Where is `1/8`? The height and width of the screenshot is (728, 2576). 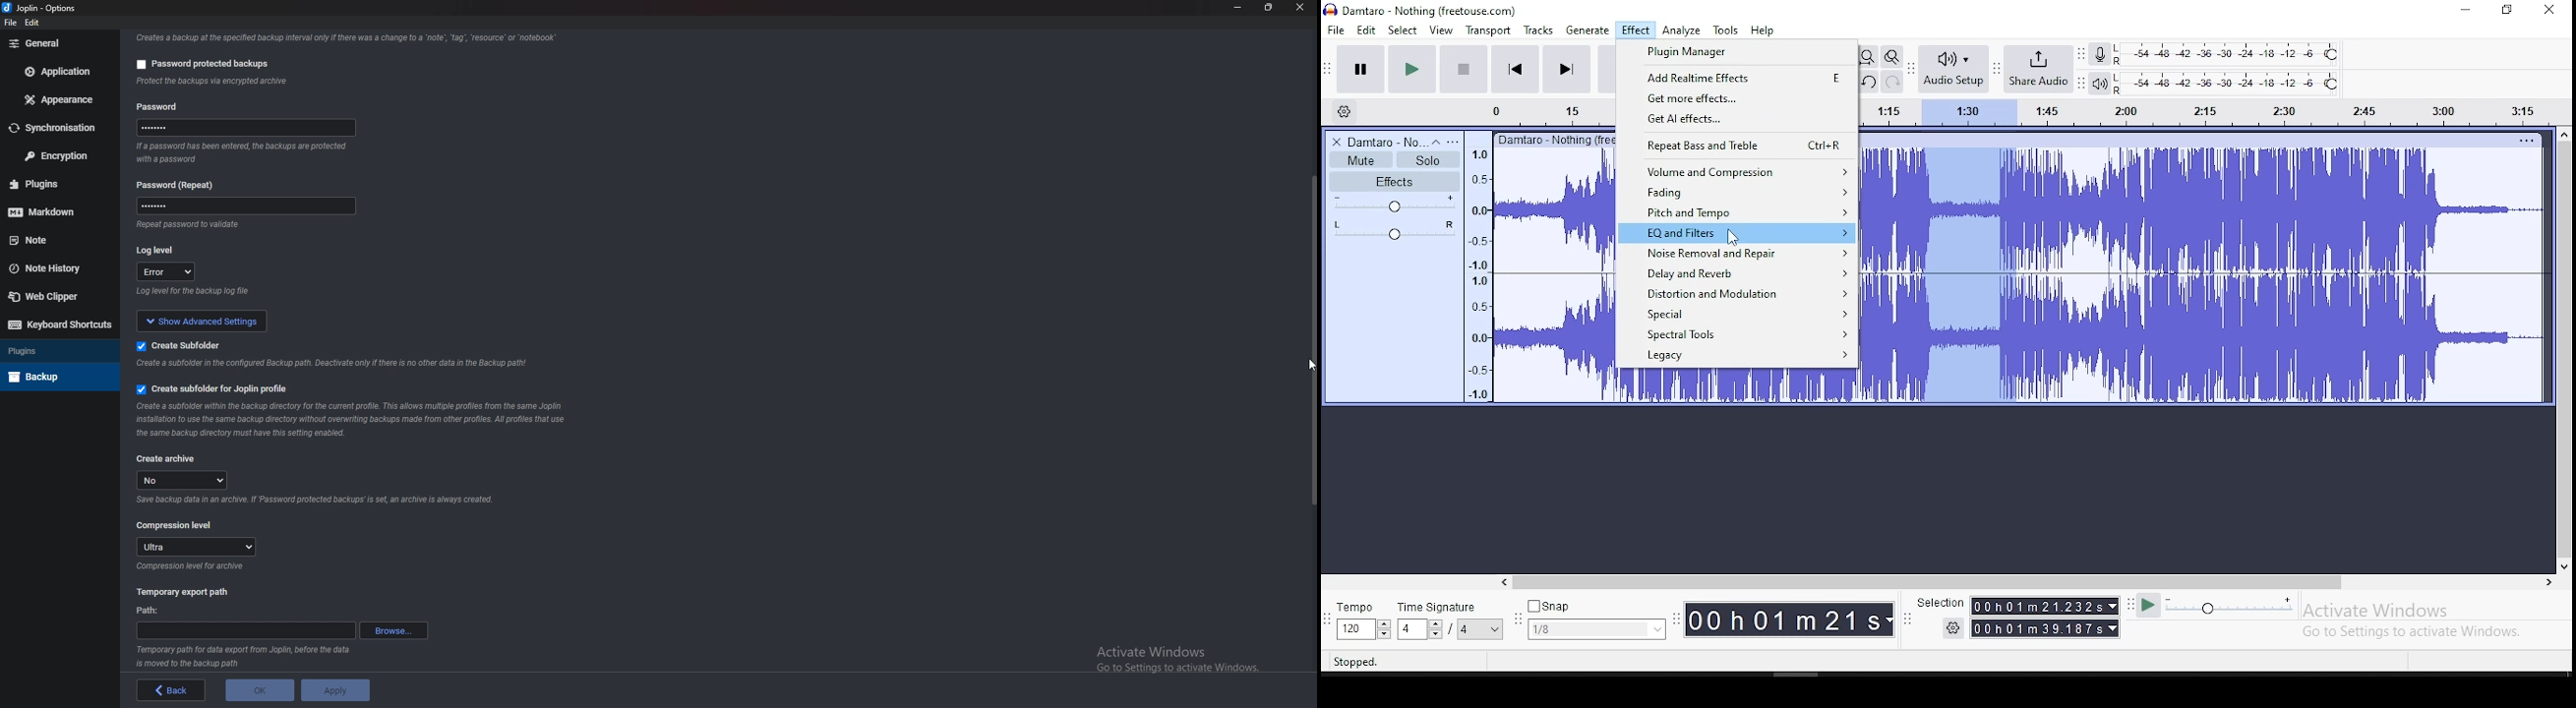
1/8 is located at coordinates (1582, 629).